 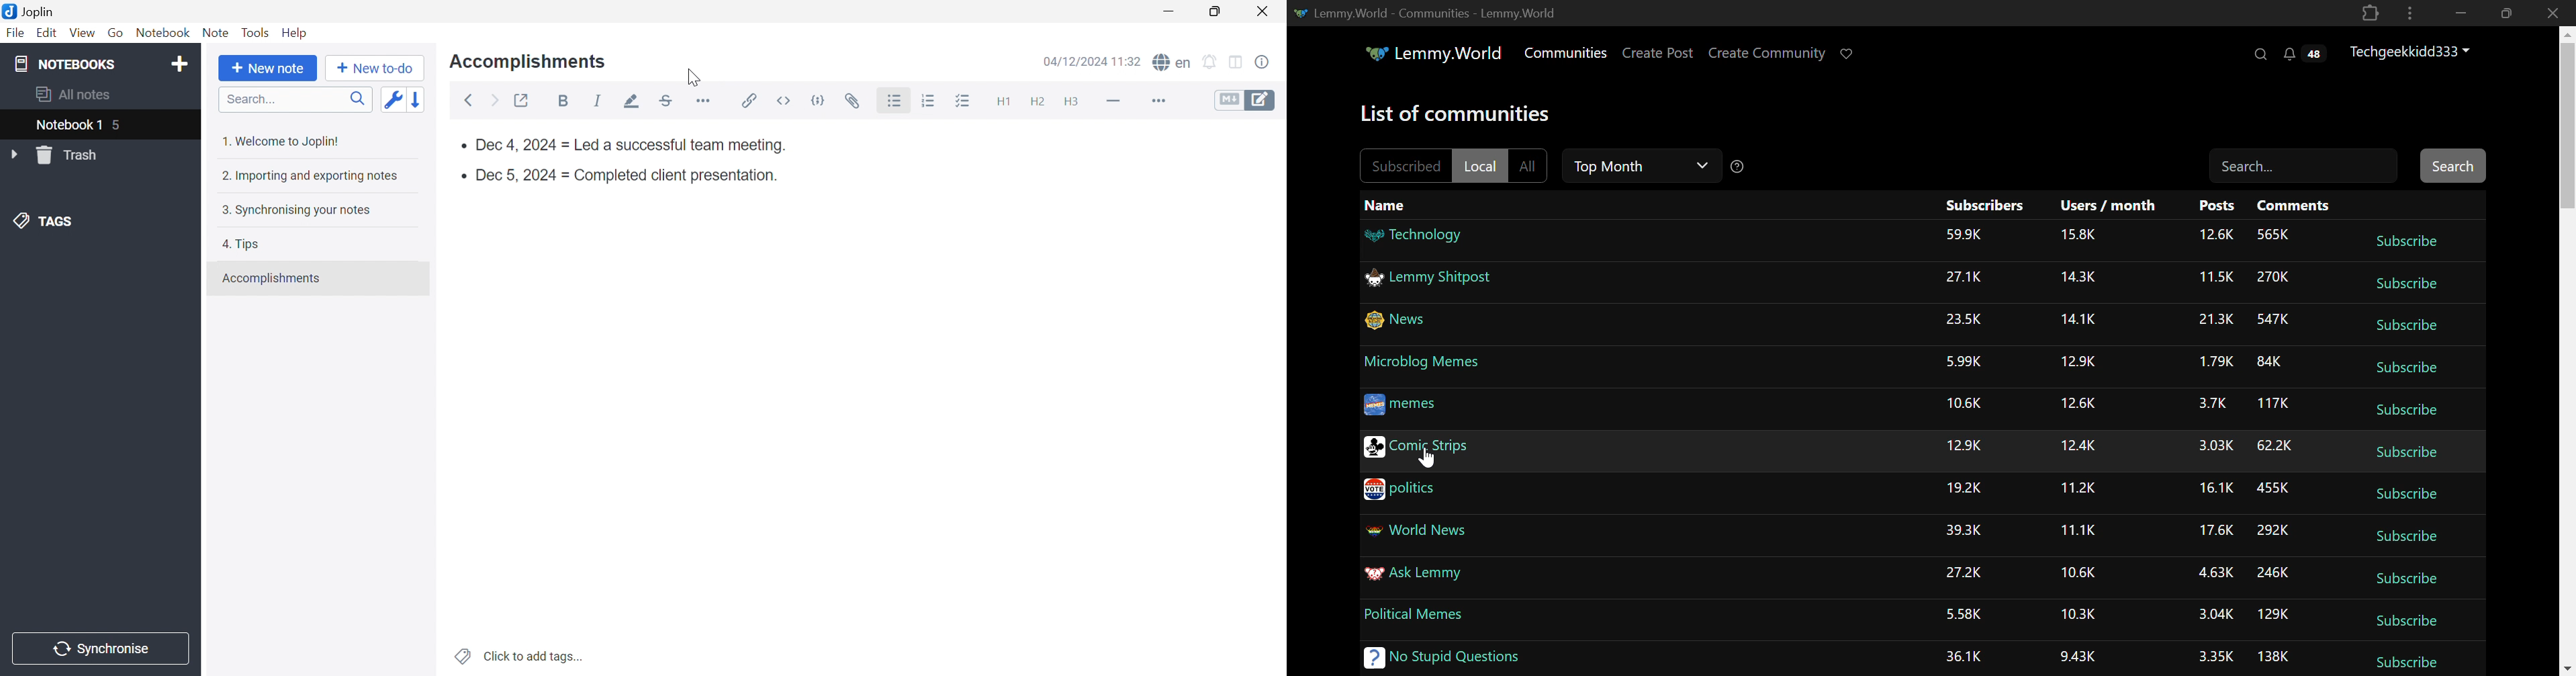 I want to click on 1. Welcome to Joplin!, so click(x=285, y=141).